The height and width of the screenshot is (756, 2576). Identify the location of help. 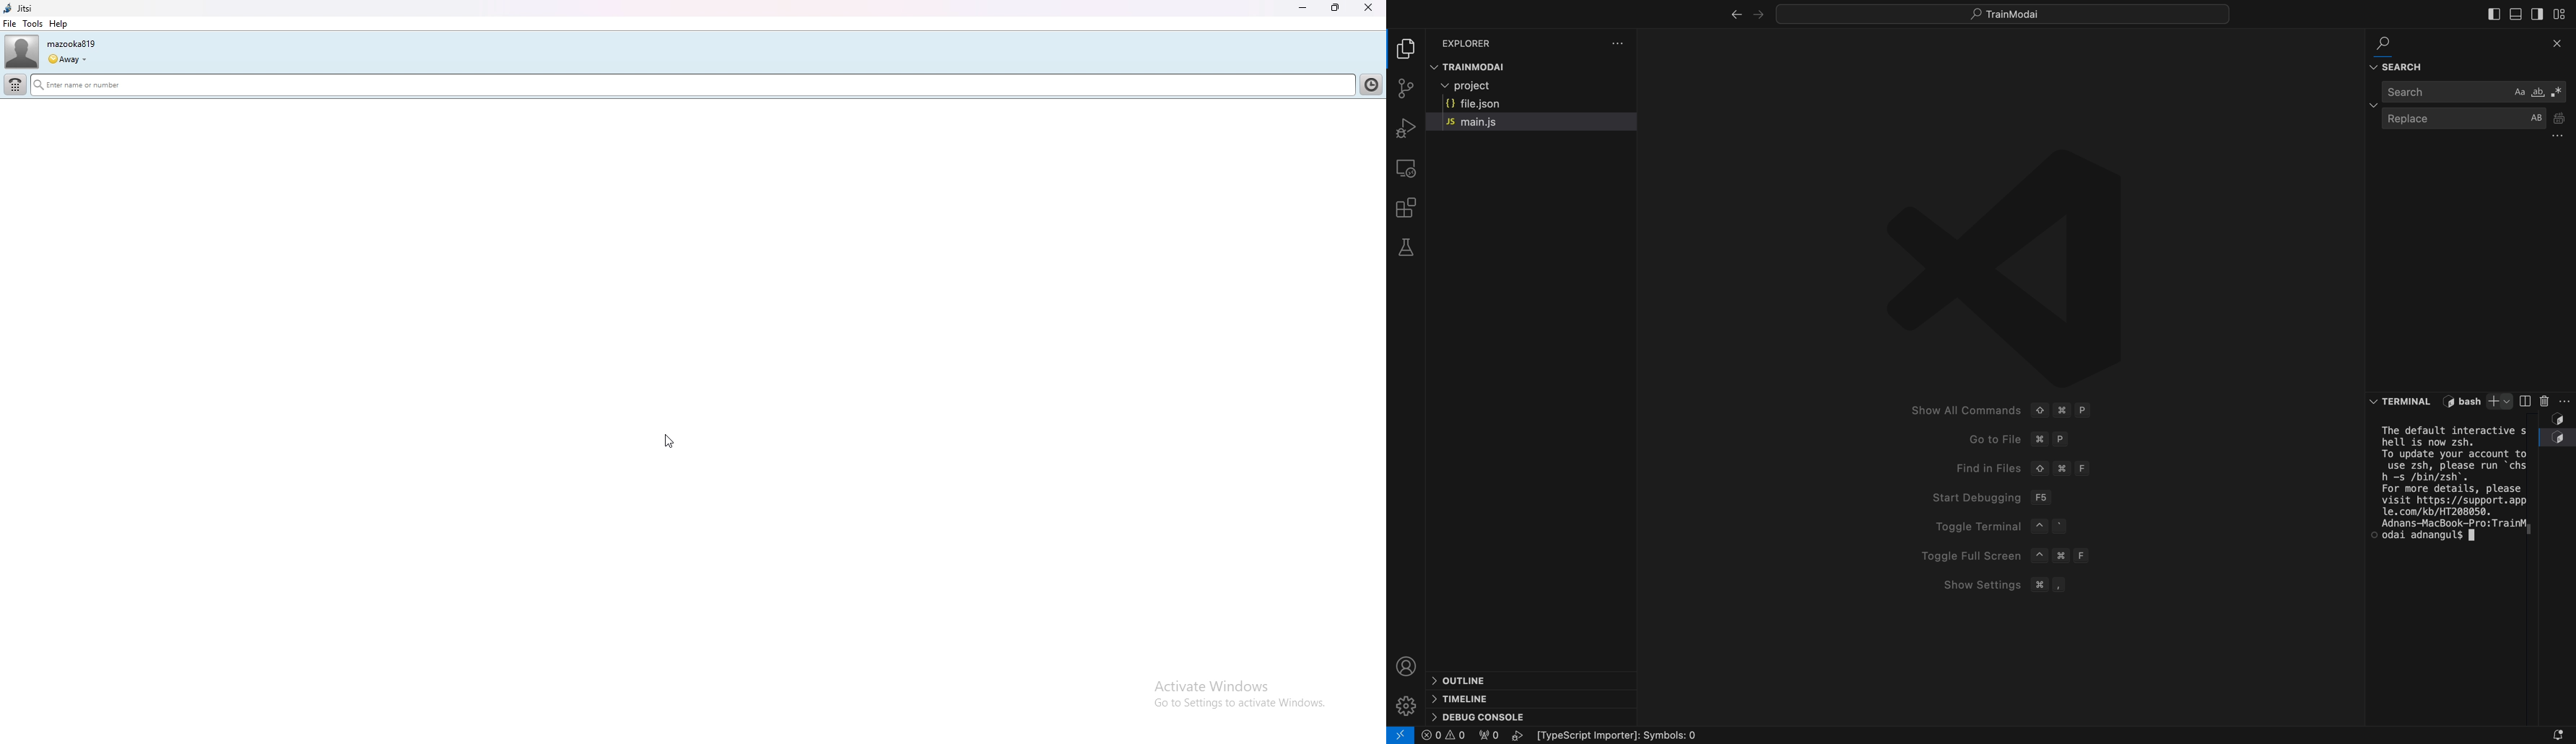
(57, 24).